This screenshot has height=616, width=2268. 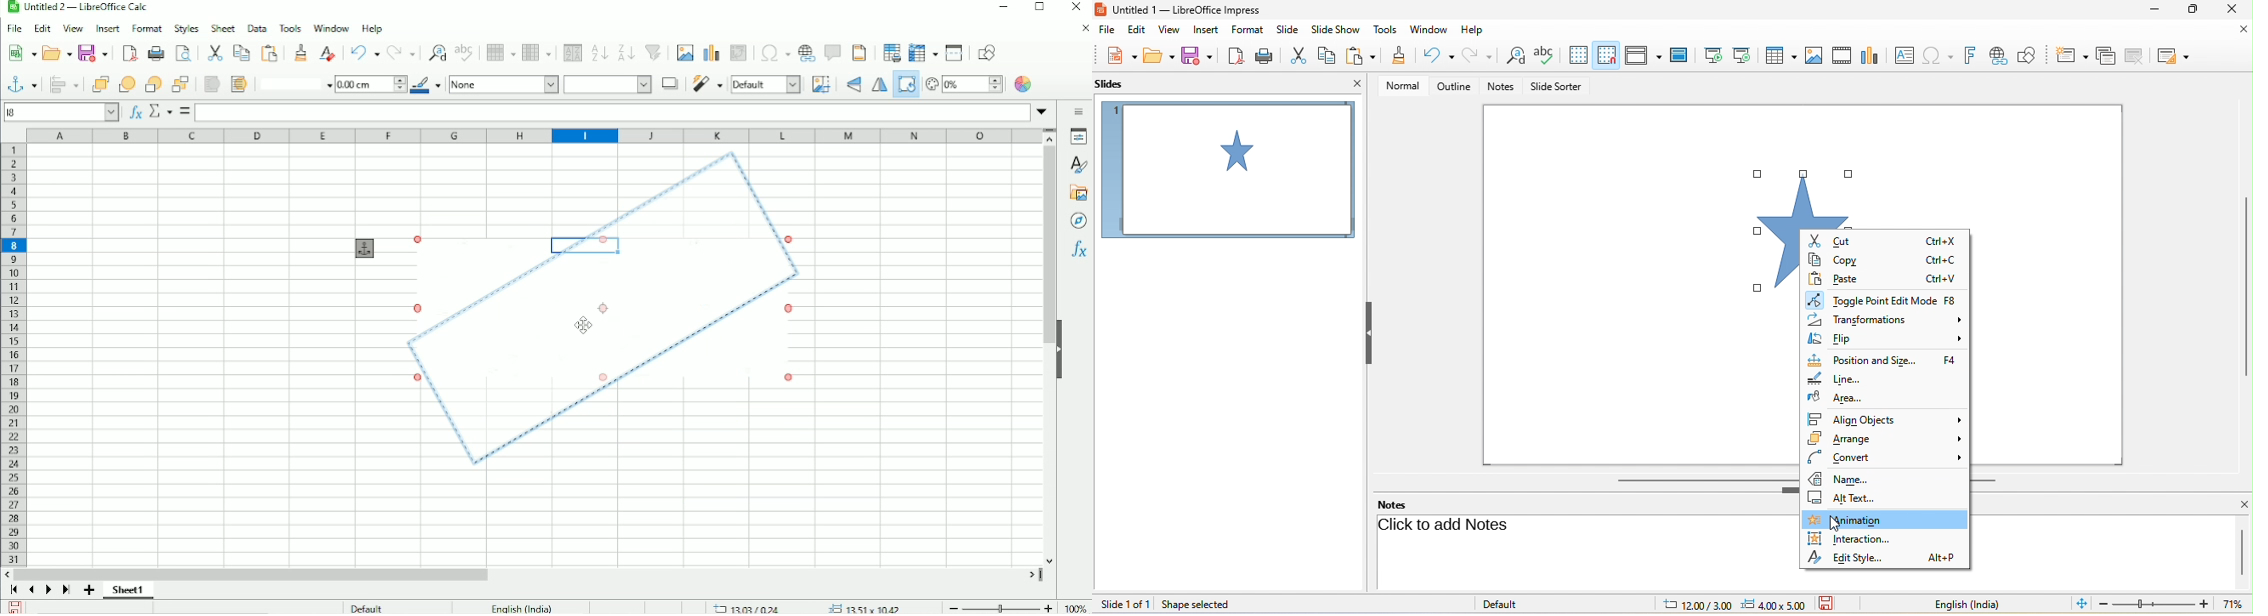 I want to click on vertical scroll bar, so click(x=2243, y=552).